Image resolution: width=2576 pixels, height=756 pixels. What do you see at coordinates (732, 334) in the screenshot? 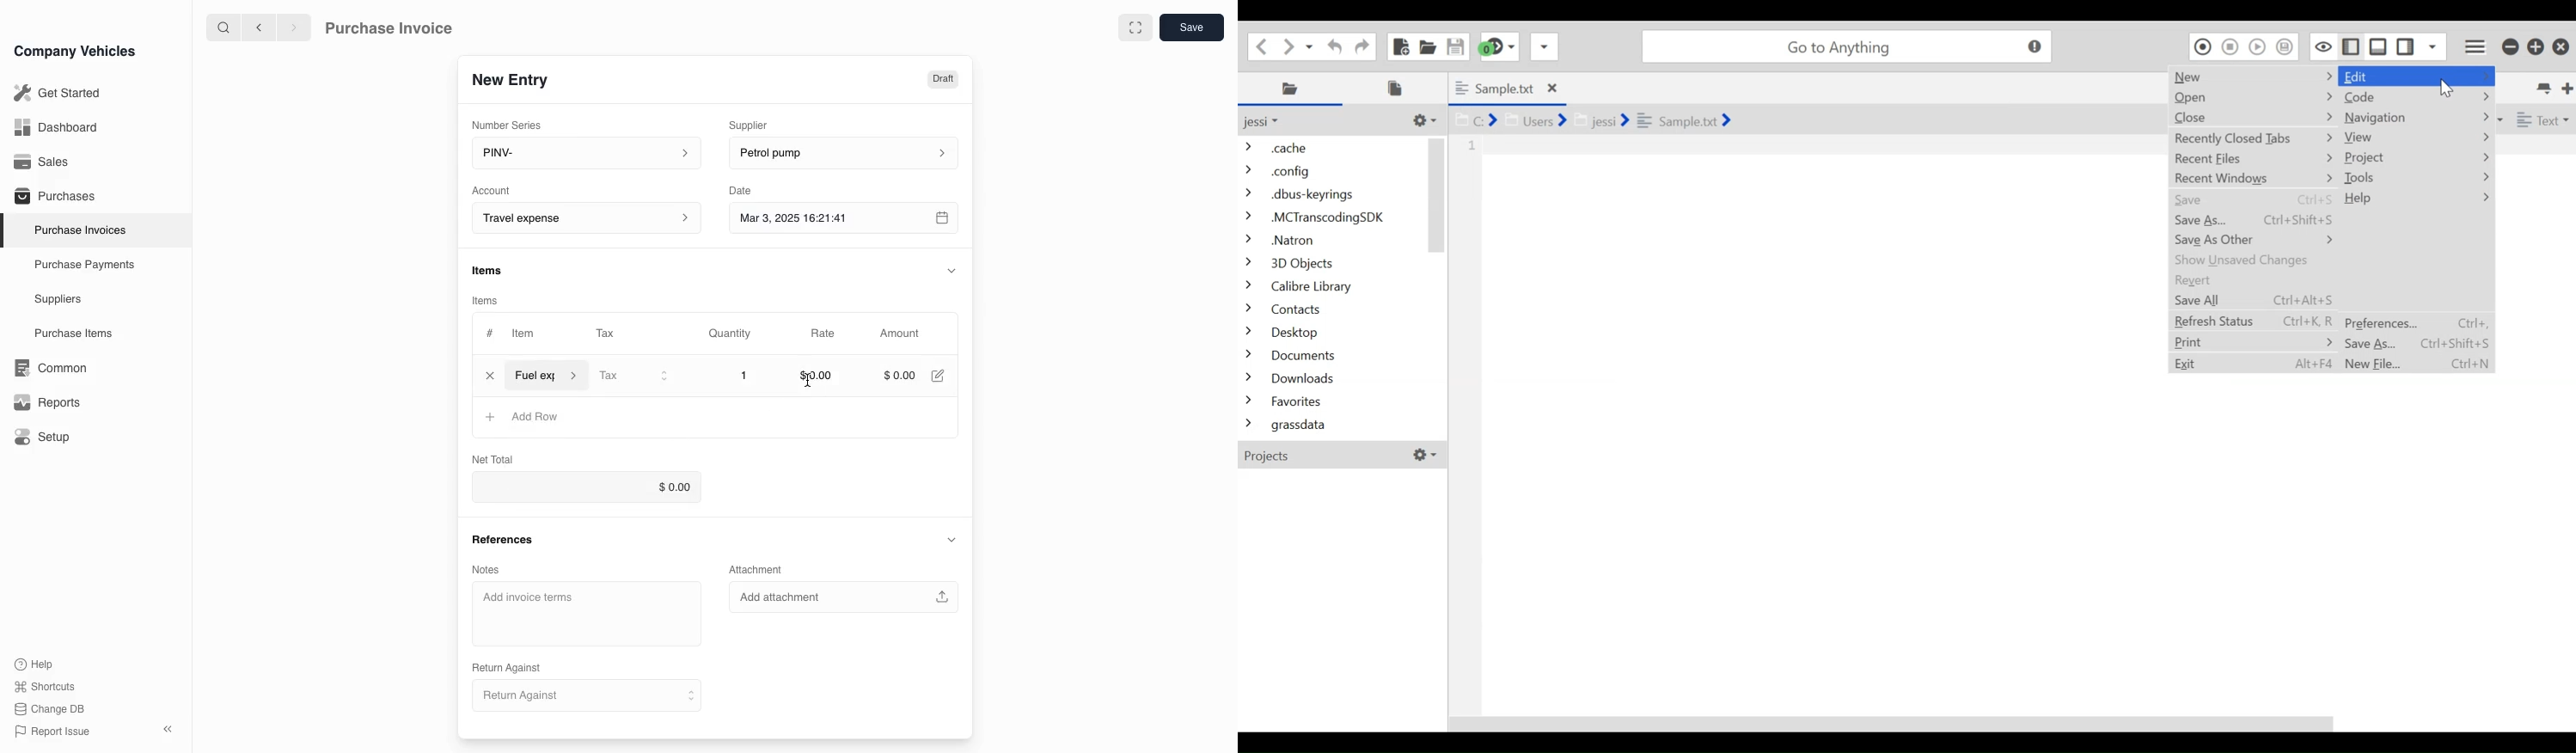
I see `Quantity` at bounding box center [732, 334].